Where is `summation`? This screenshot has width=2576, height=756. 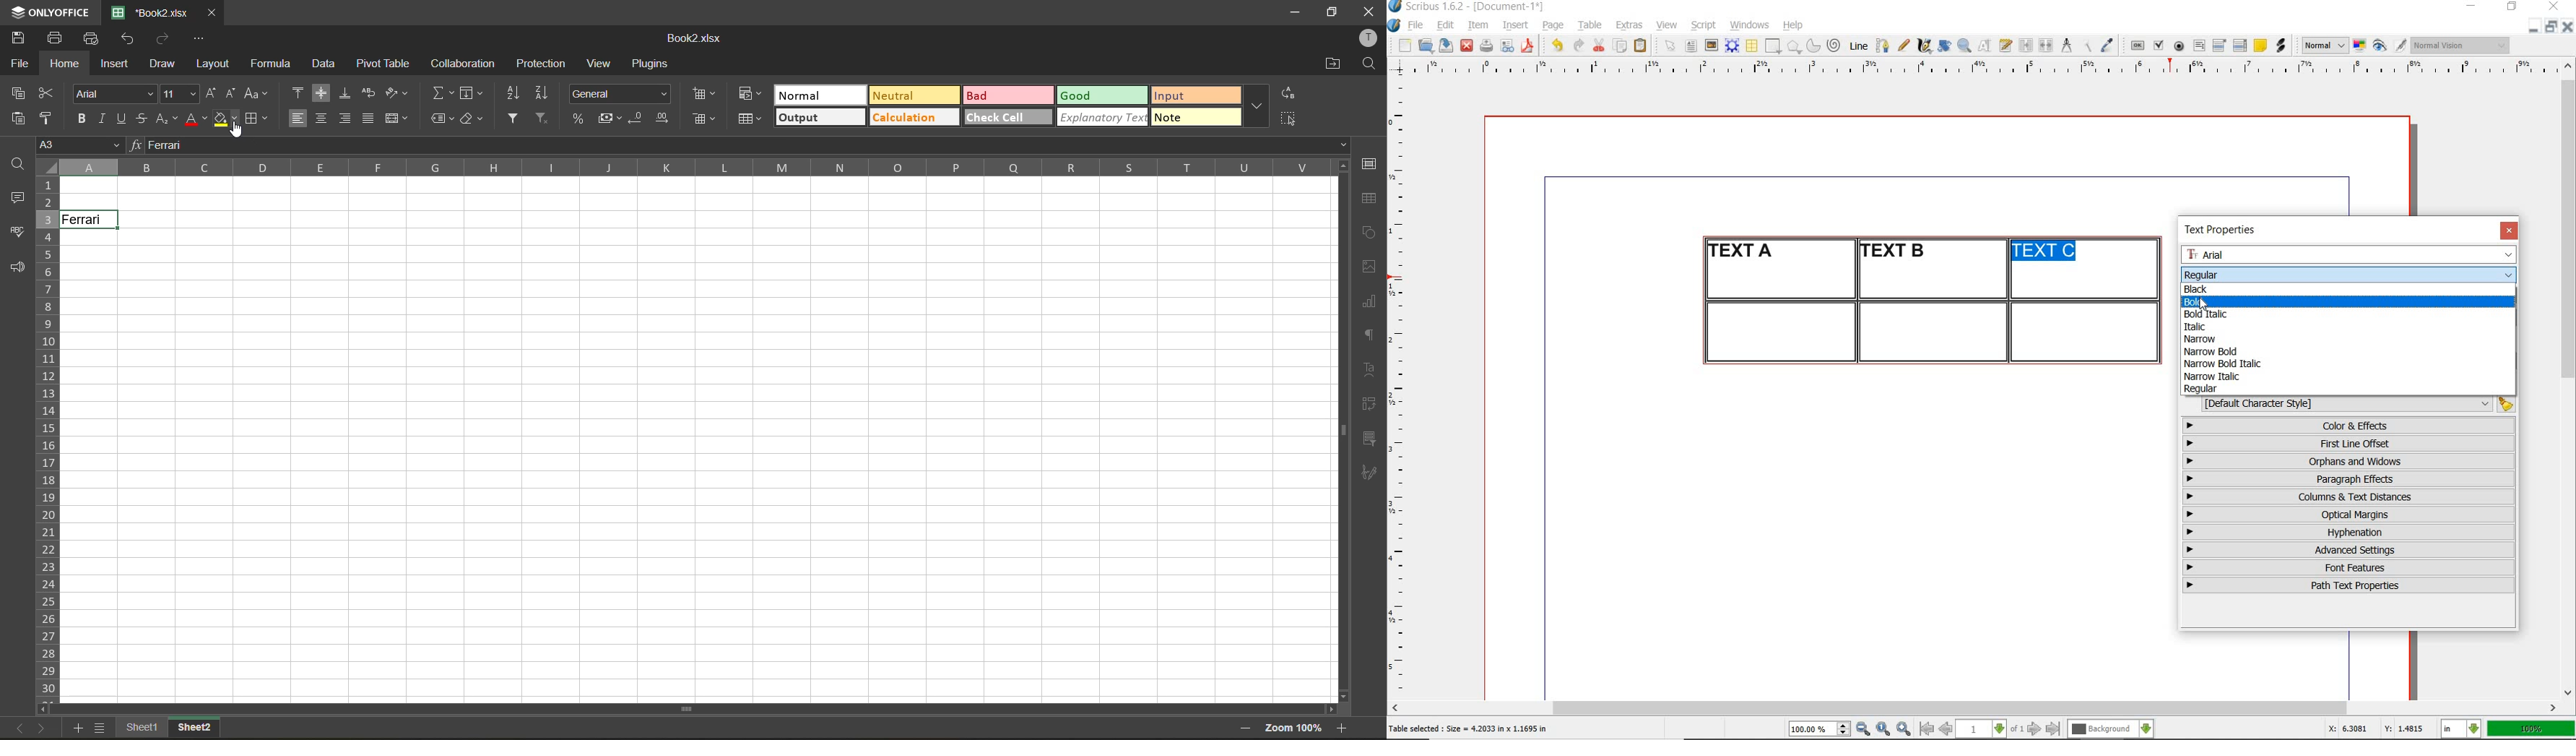 summation is located at coordinates (443, 95).